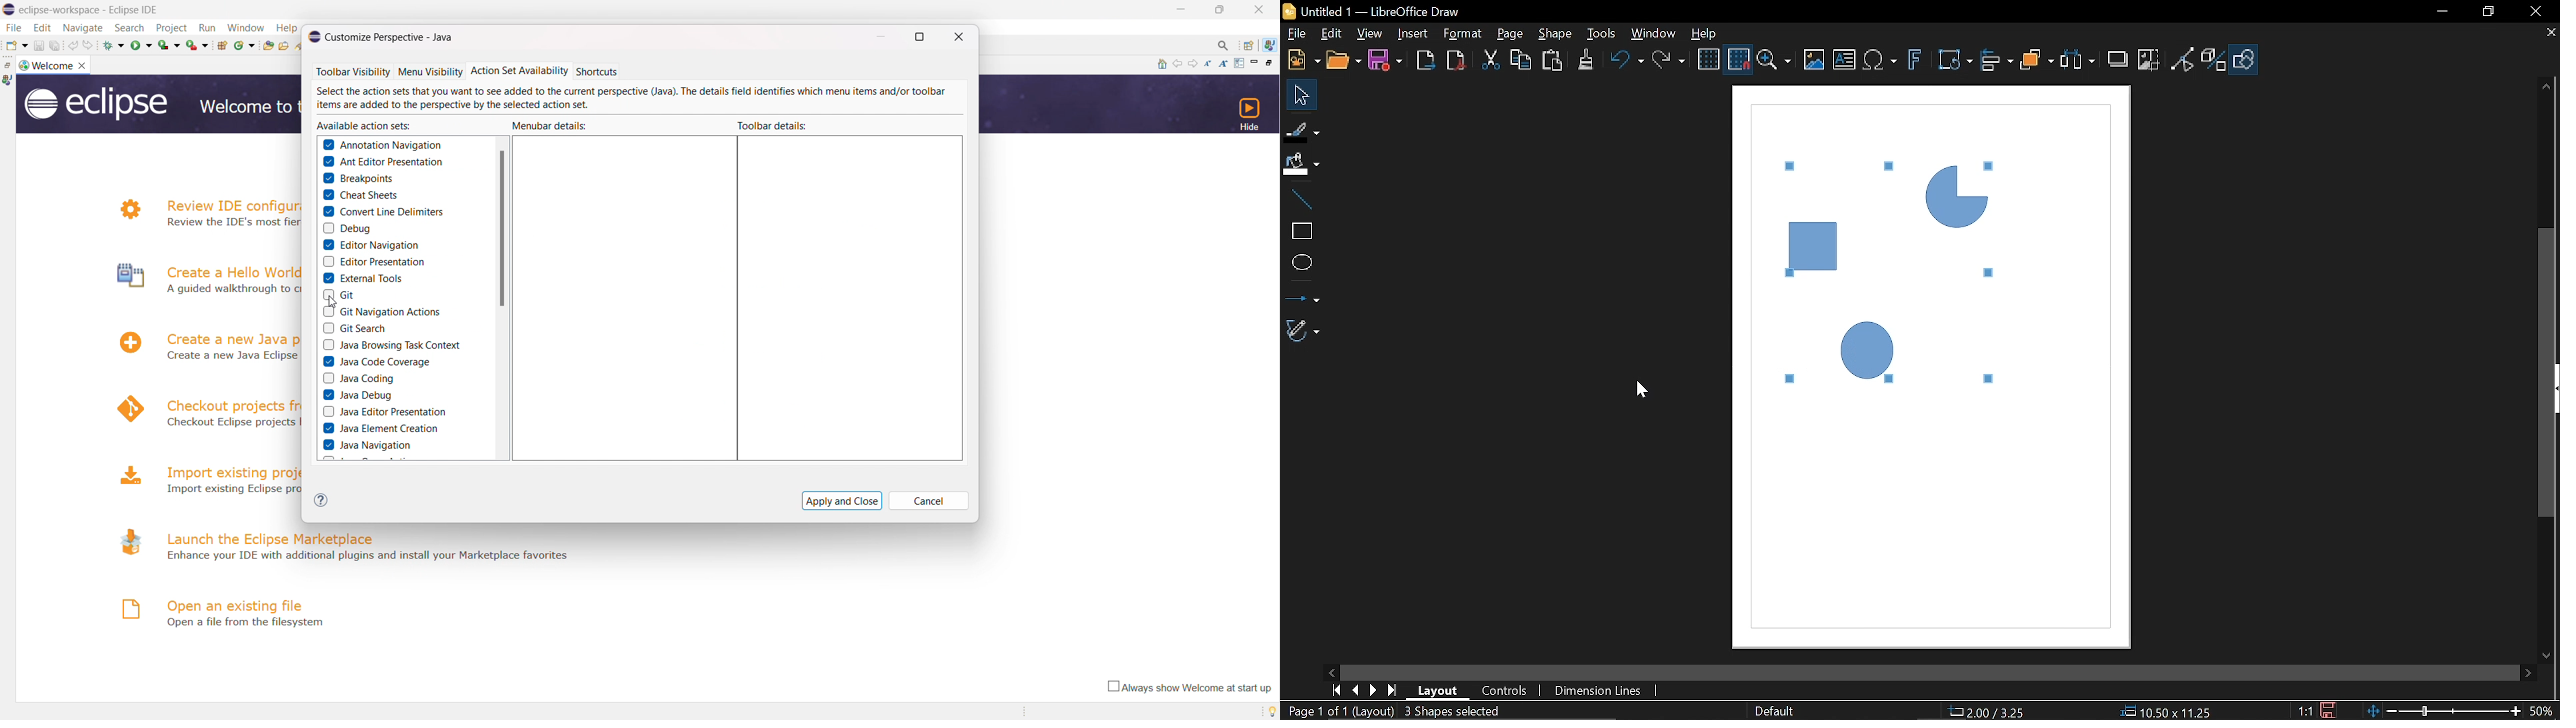 This screenshot has width=2576, height=728. What do you see at coordinates (1814, 60) in the screenshot?
I see `Insert image` at bounding box center [1814, 60].